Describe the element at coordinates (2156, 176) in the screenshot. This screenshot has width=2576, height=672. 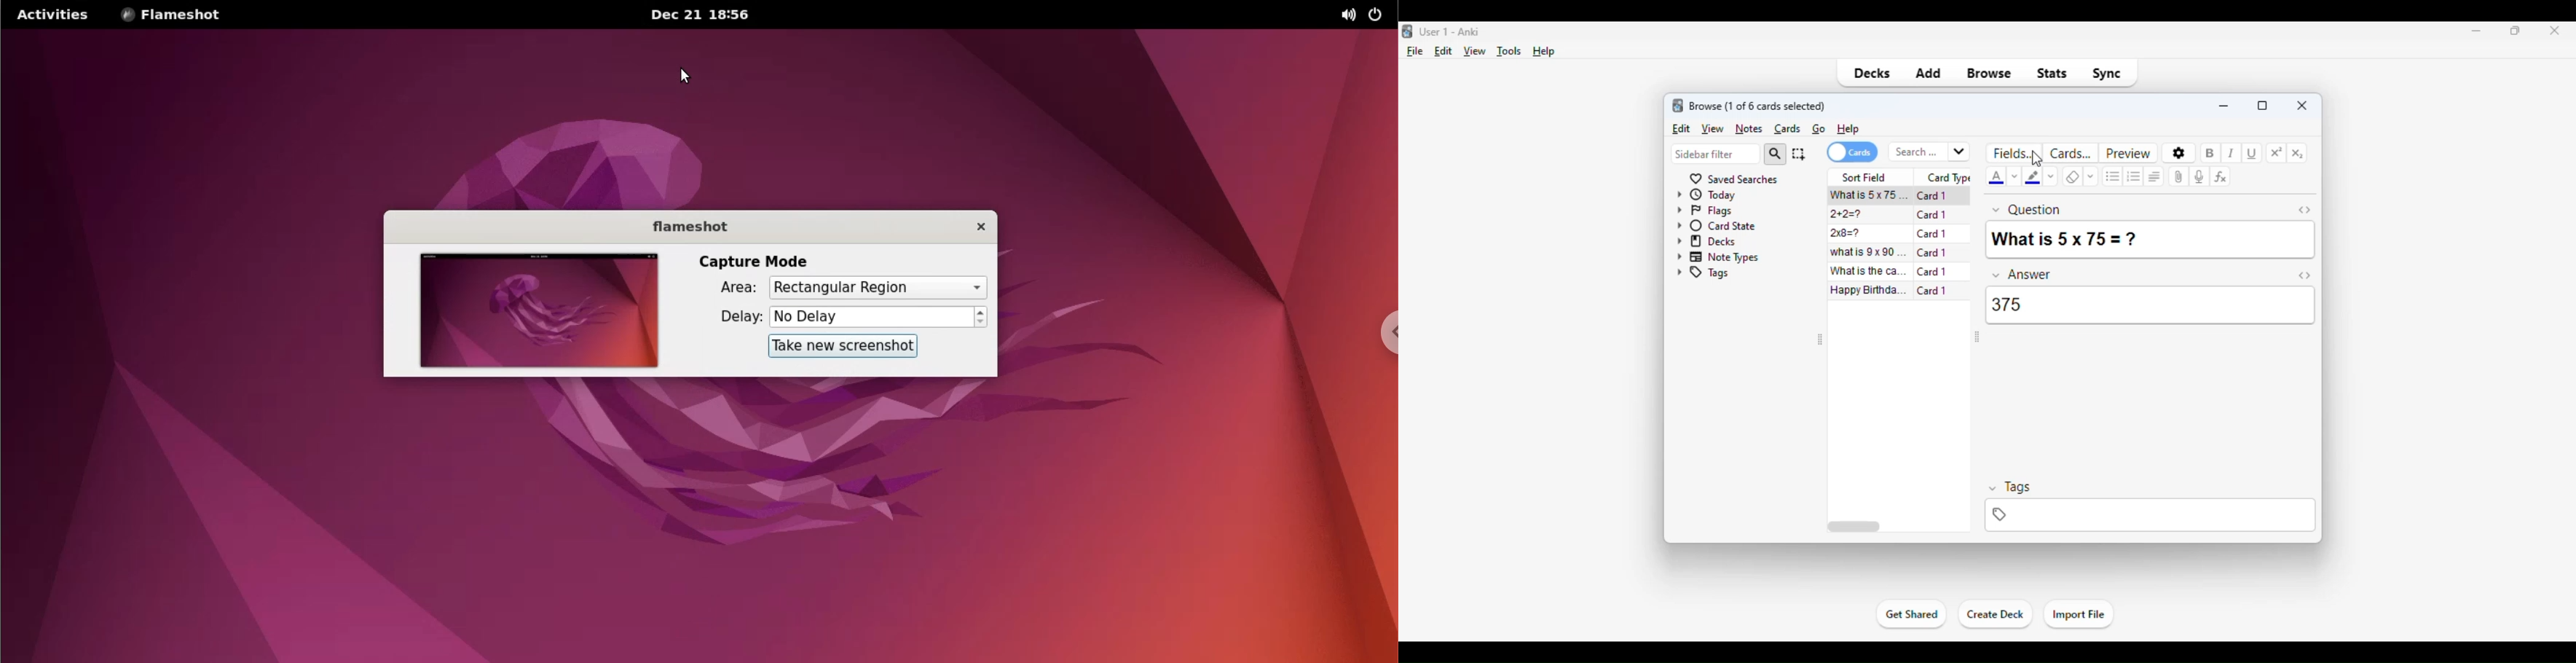
I see `alignment` at that location.